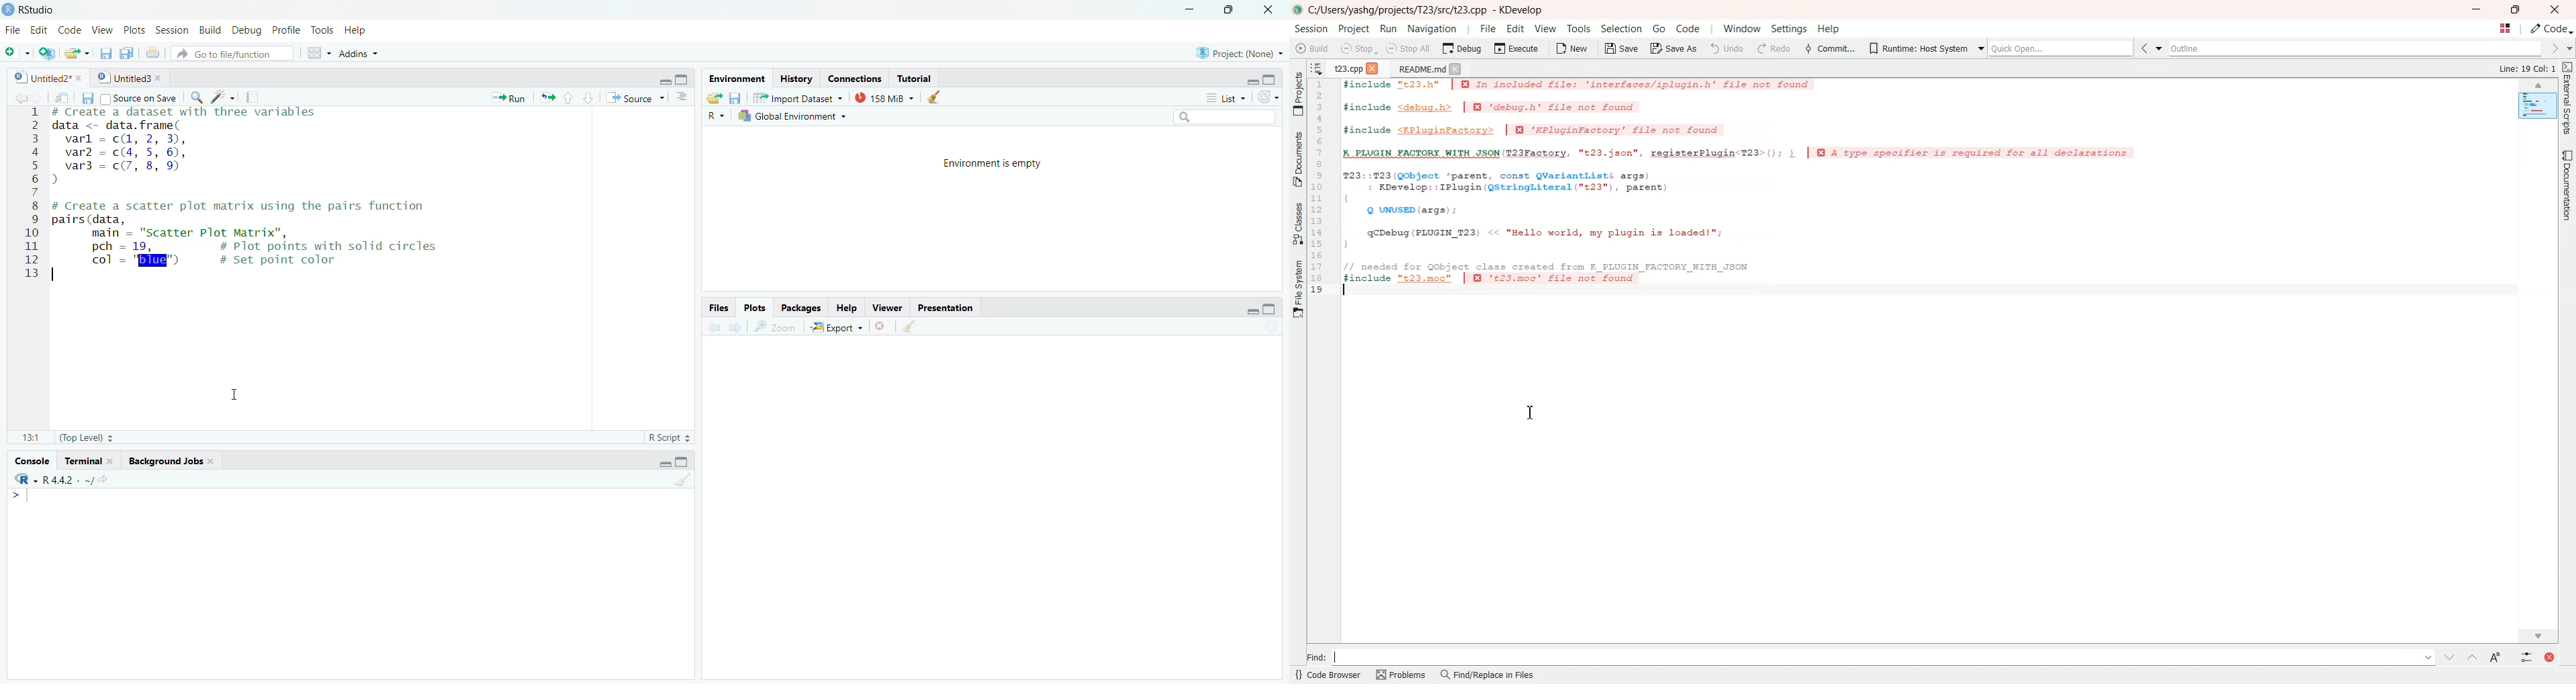 The image size is (2576, 700). What do you see at coordinates (739, 96) in the screenshot?
I see `Save workspace as` at bounding box center [739, 96].